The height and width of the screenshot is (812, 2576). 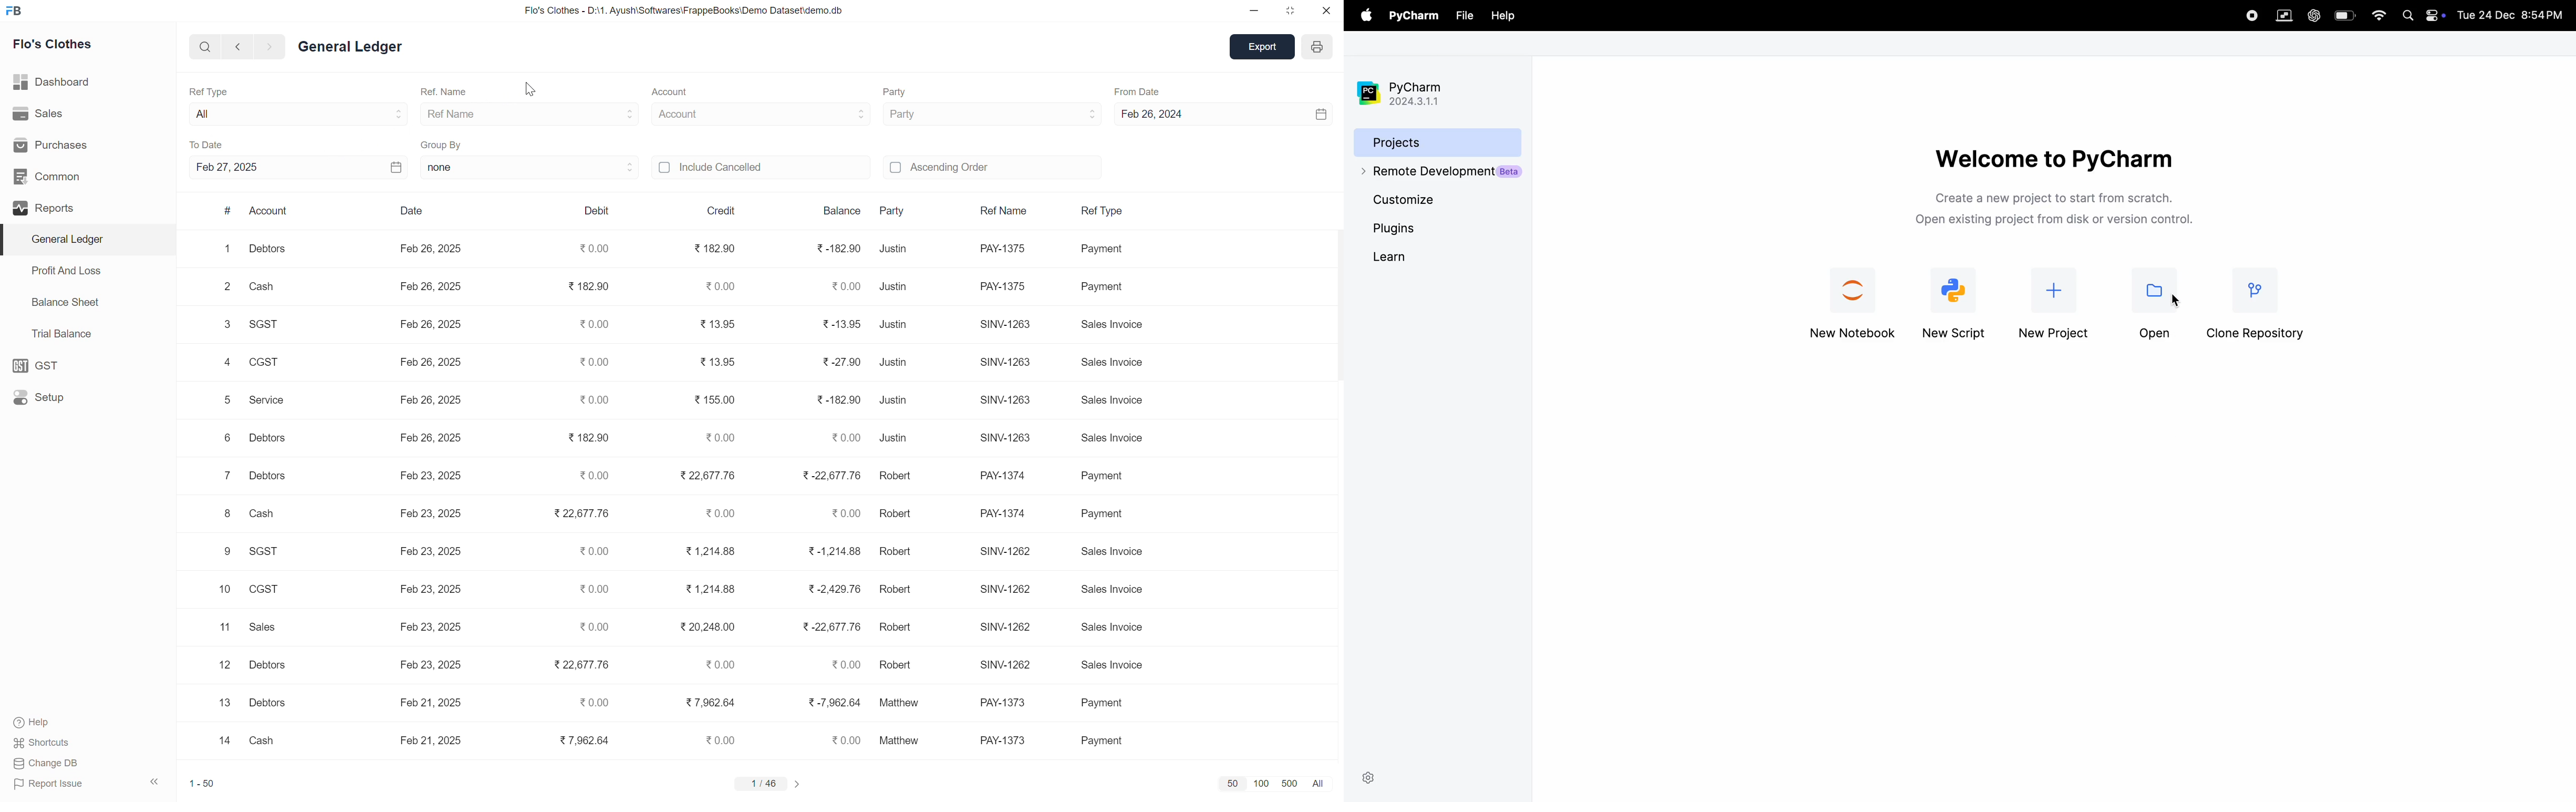 I want to click on feb 26, 2025, so click(x=431, y=551).